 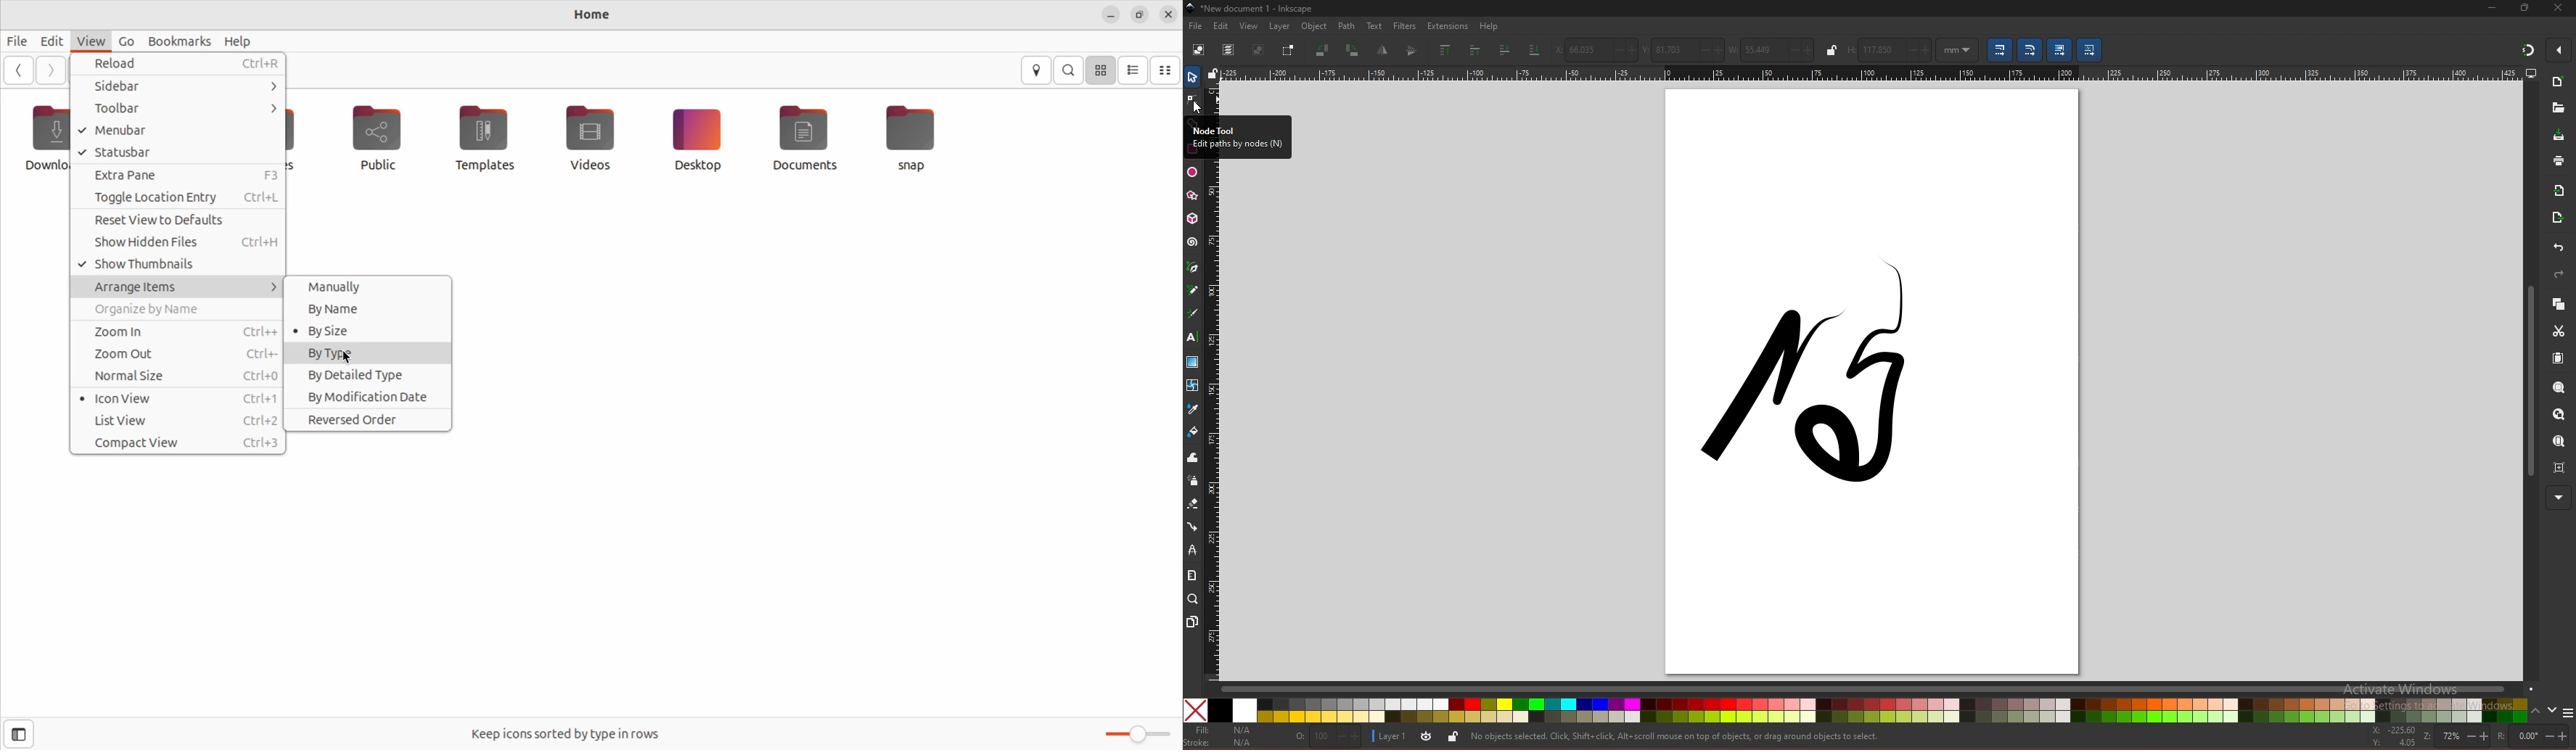 I want to click on spray, so click(x=1193, y=481).